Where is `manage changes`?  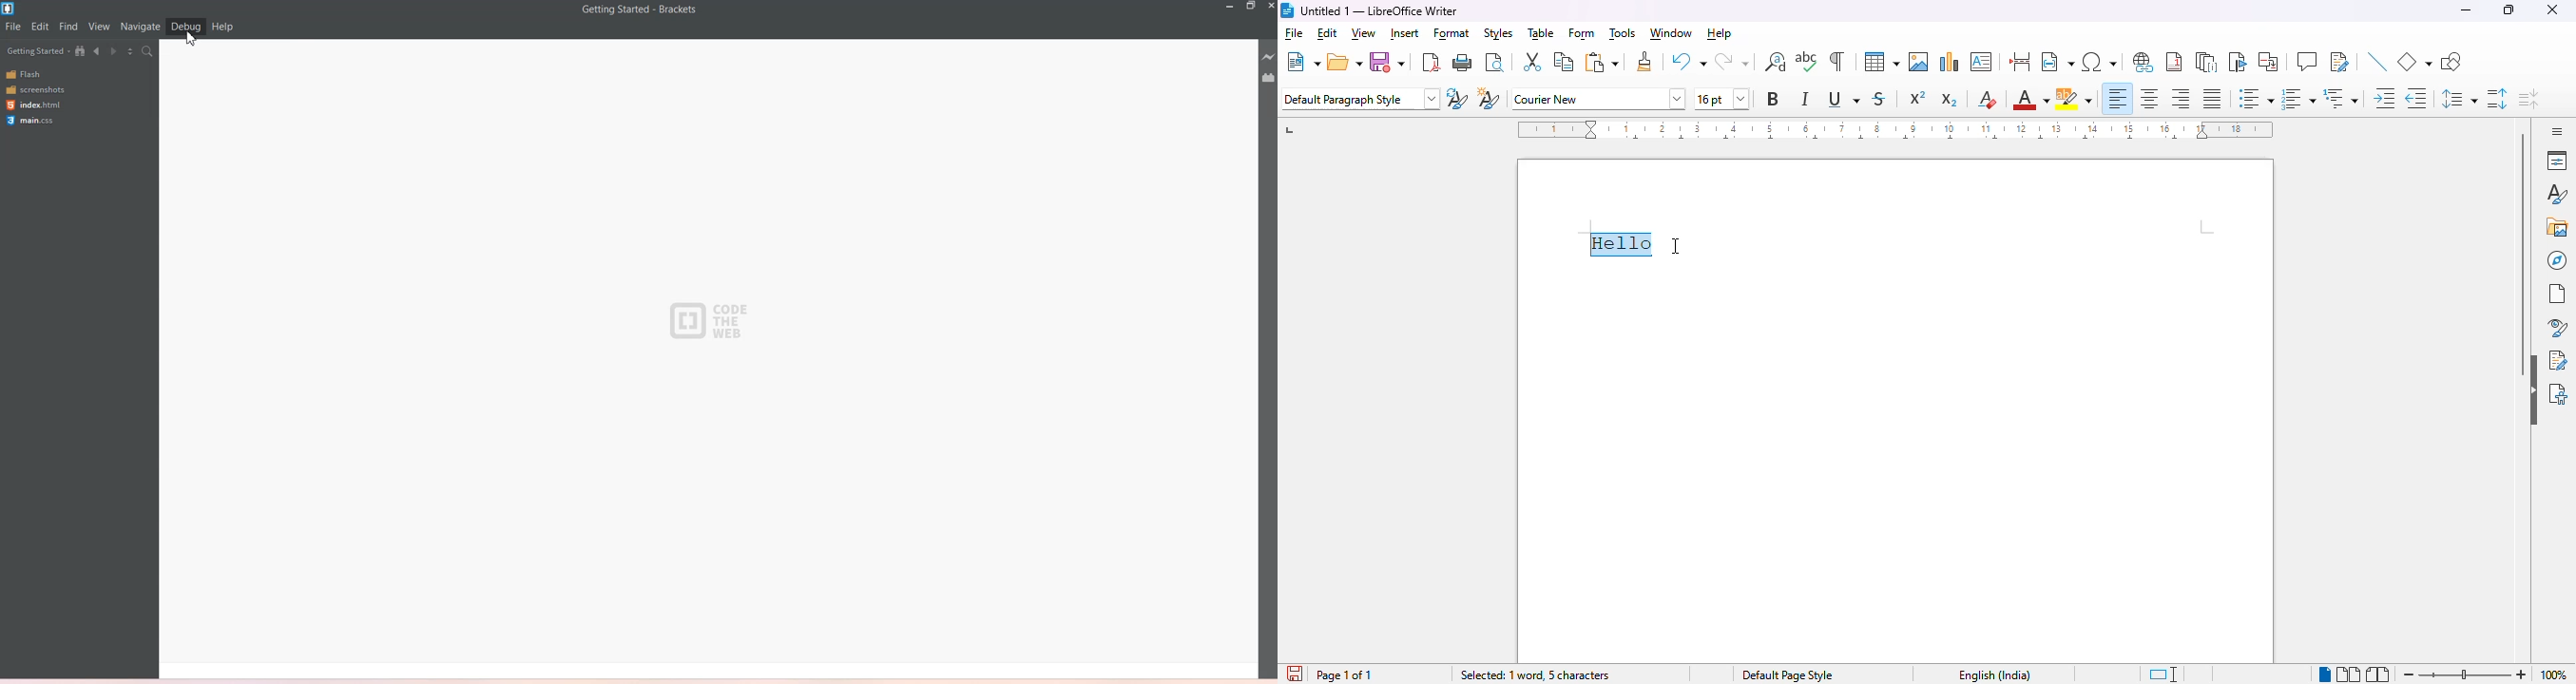
manage changes is located at coordinates (2558, 360).